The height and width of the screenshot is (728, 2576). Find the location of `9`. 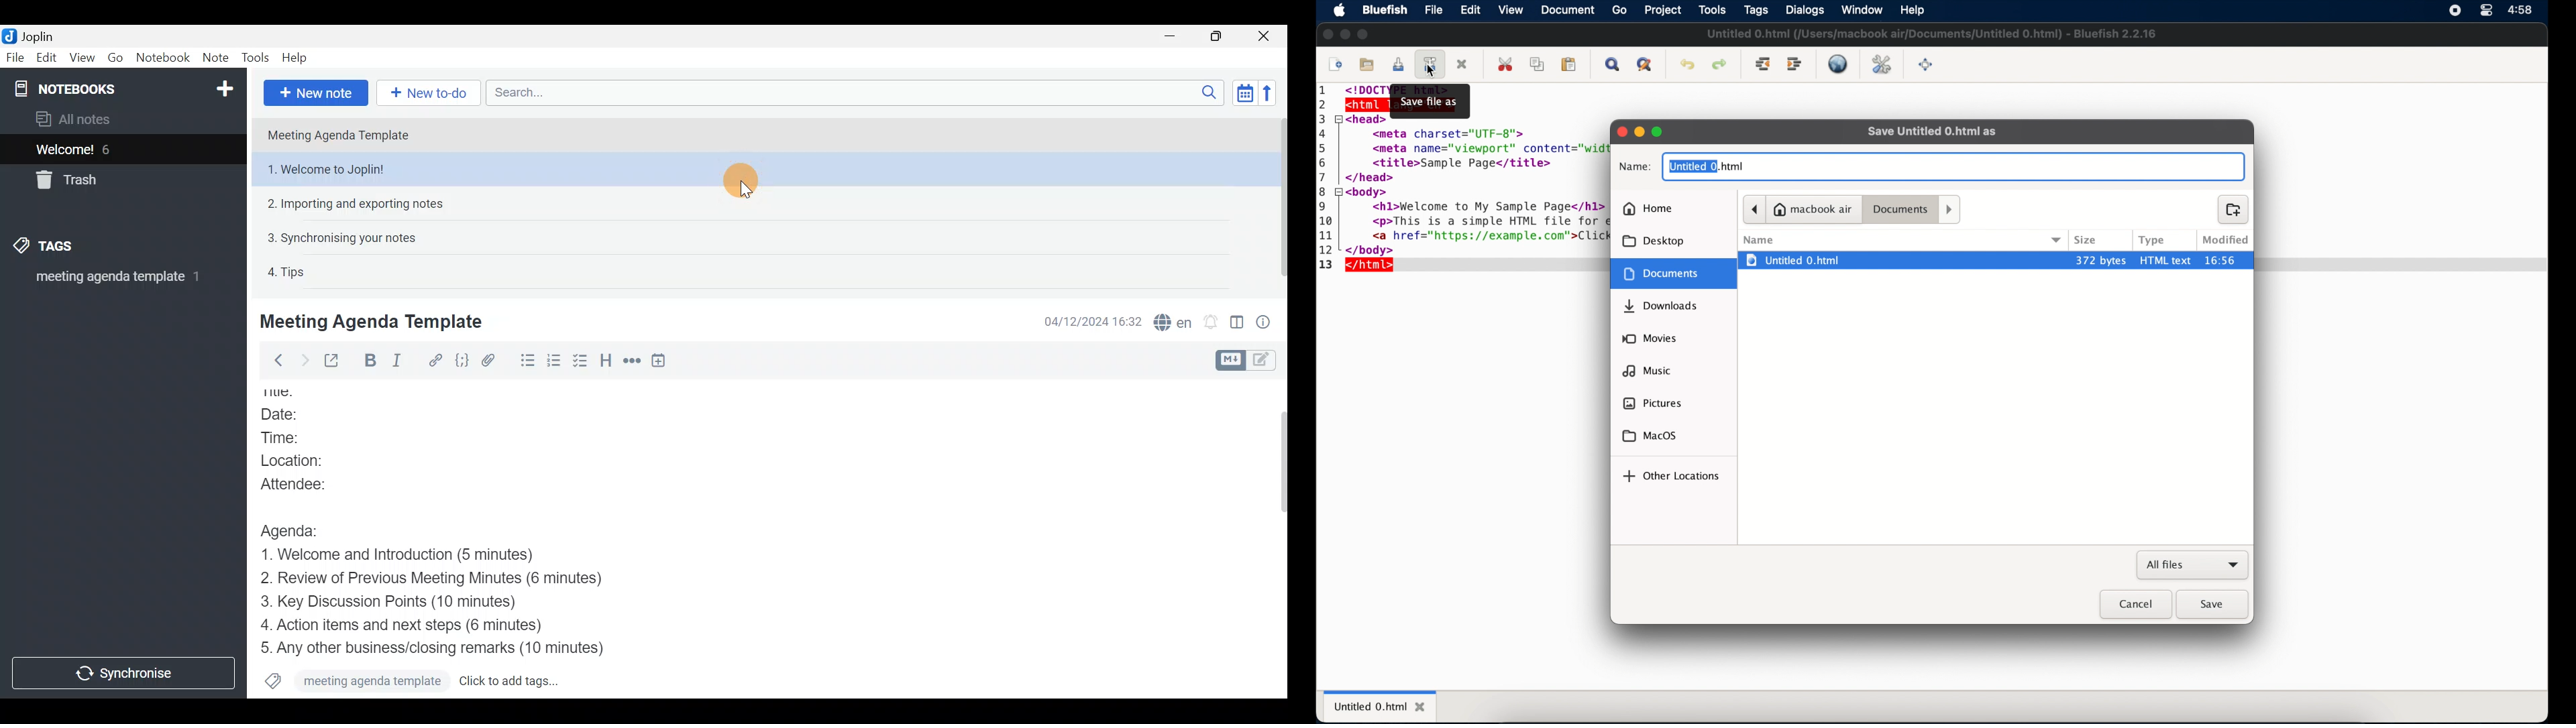

9 is located at coordinates (1323, 206).